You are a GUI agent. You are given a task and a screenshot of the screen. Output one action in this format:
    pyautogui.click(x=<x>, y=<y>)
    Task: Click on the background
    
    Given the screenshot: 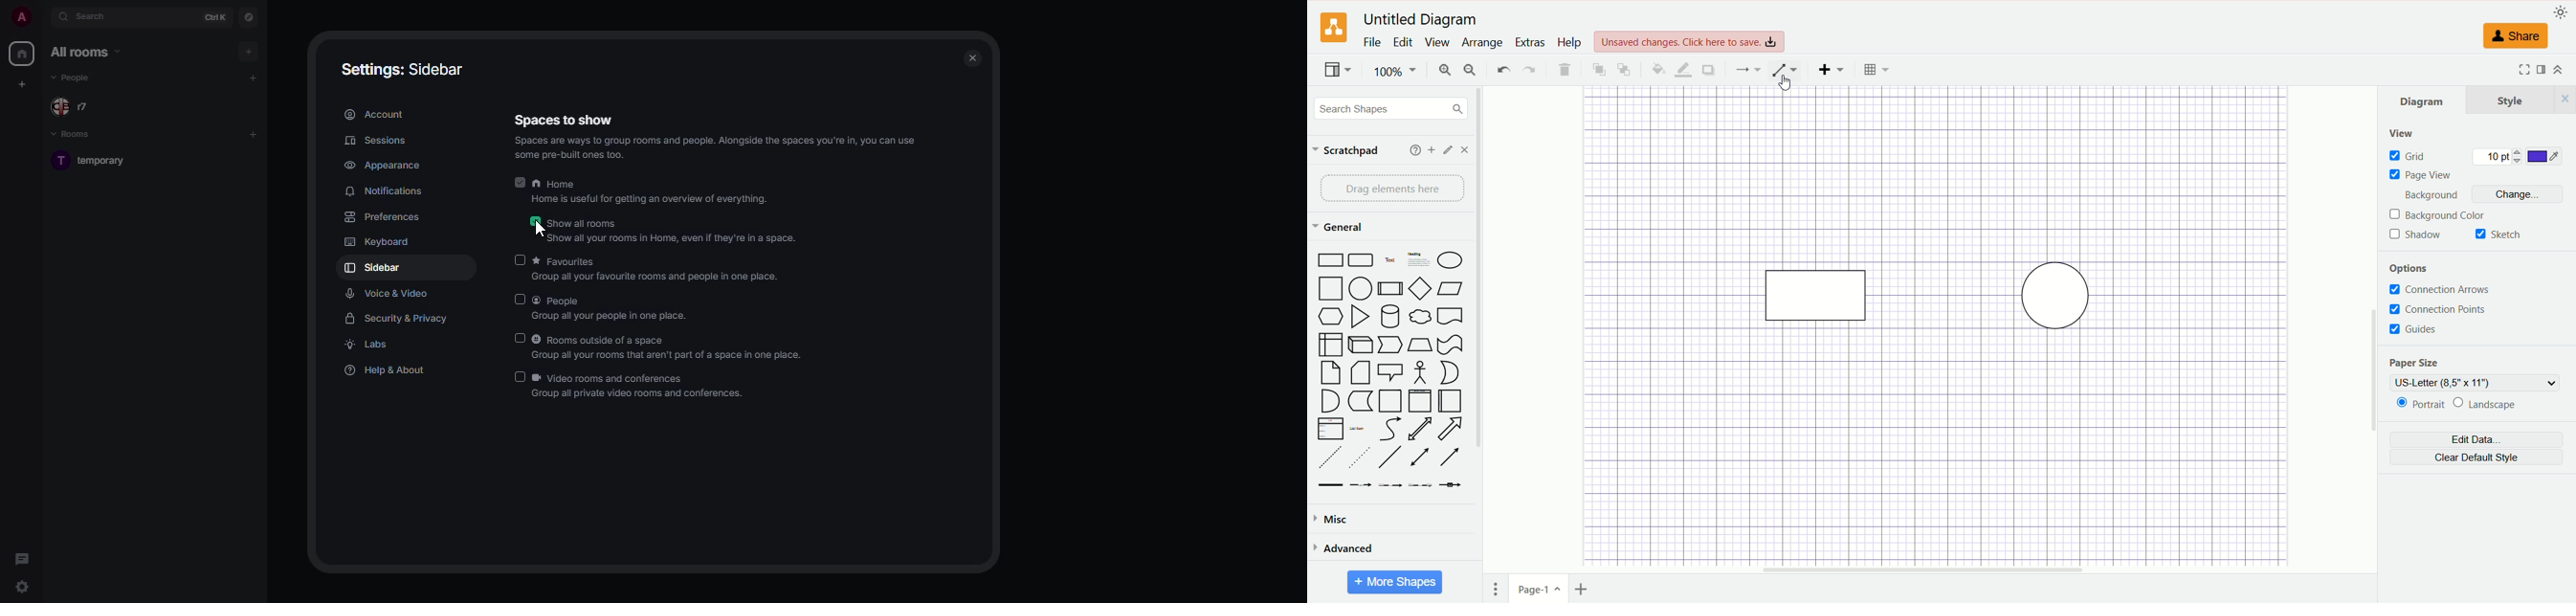 What is the action you would take?
    pyautogui.click(x=2427, y=196)
    